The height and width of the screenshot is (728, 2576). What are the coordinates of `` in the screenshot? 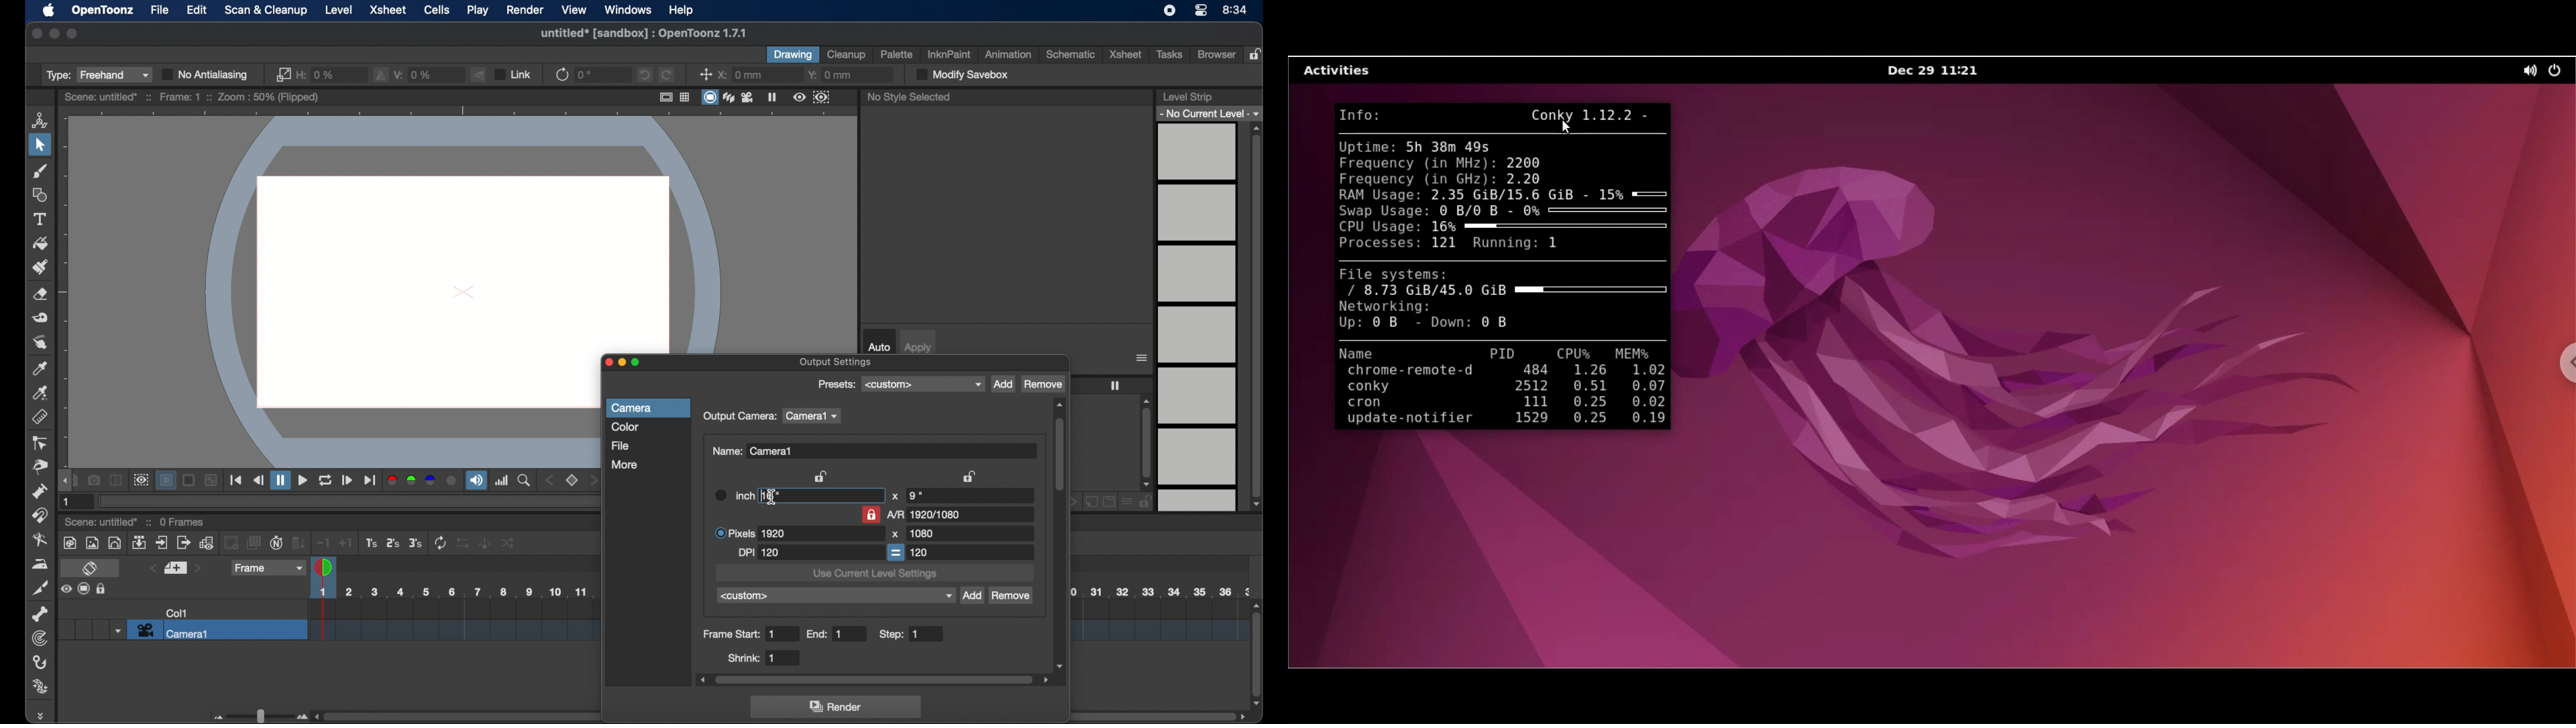 It's located at (971, 477).